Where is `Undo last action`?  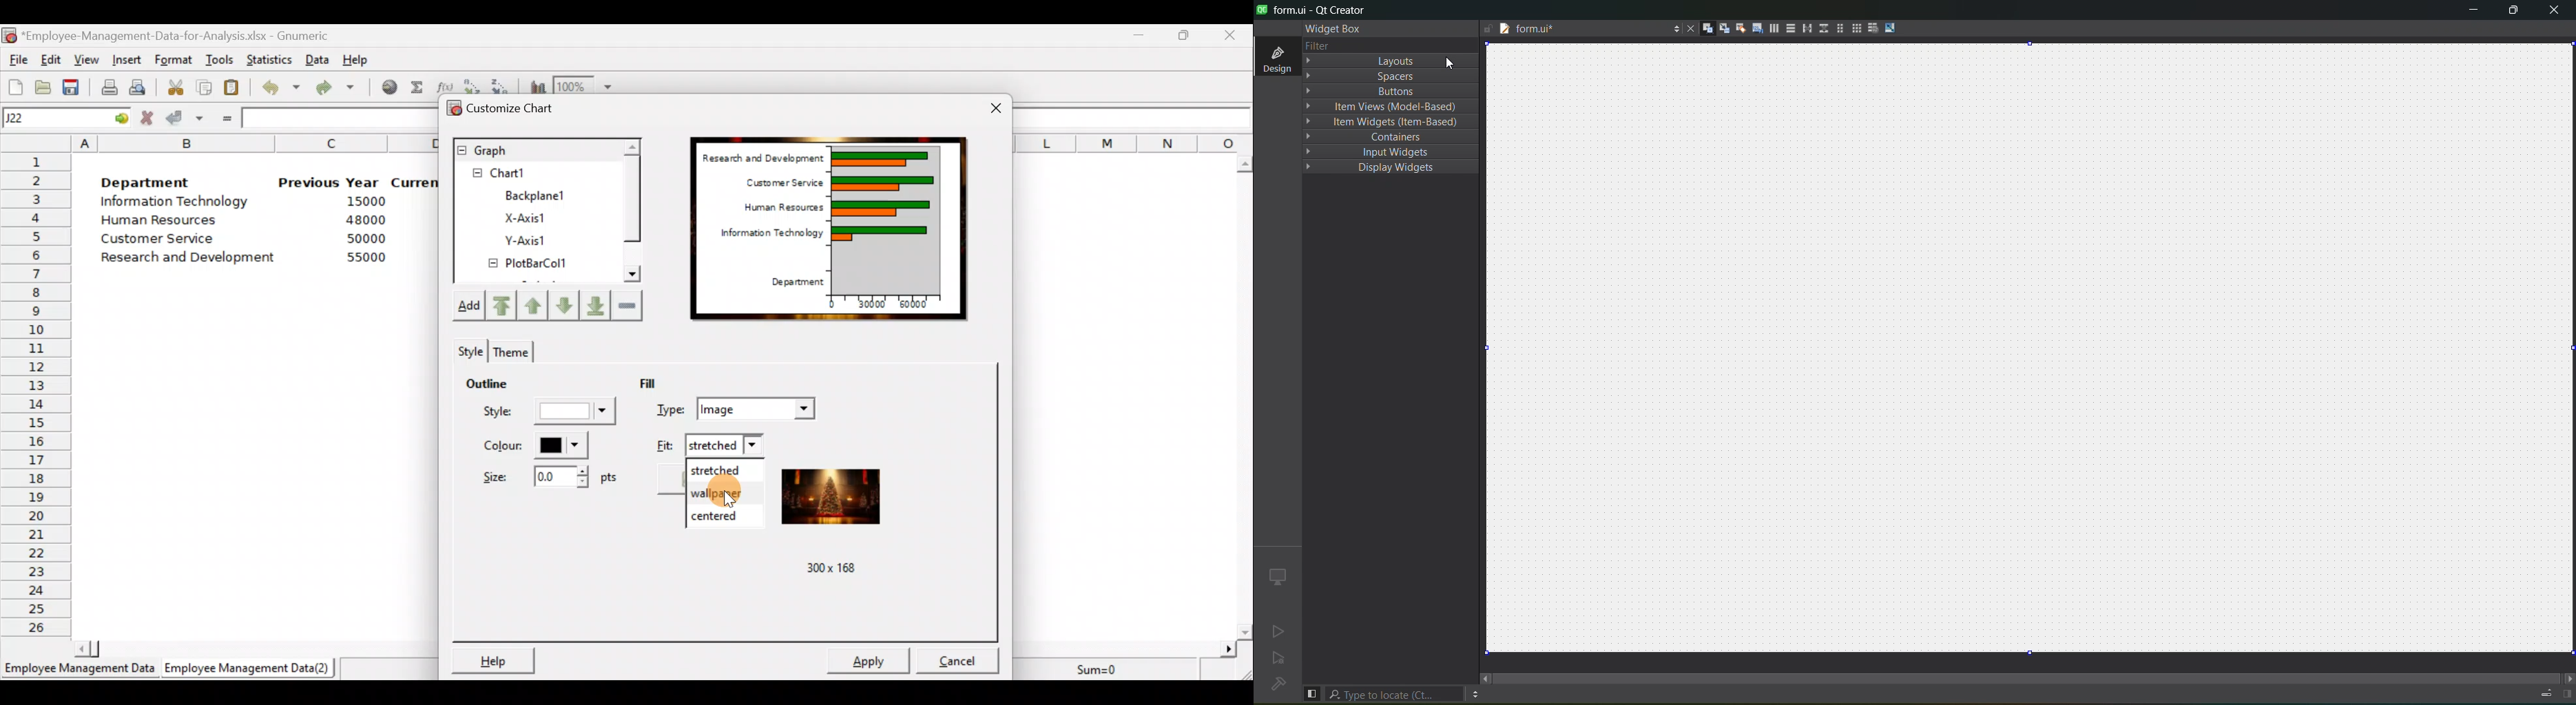 Undo last action is located at coordinates (282, 90).